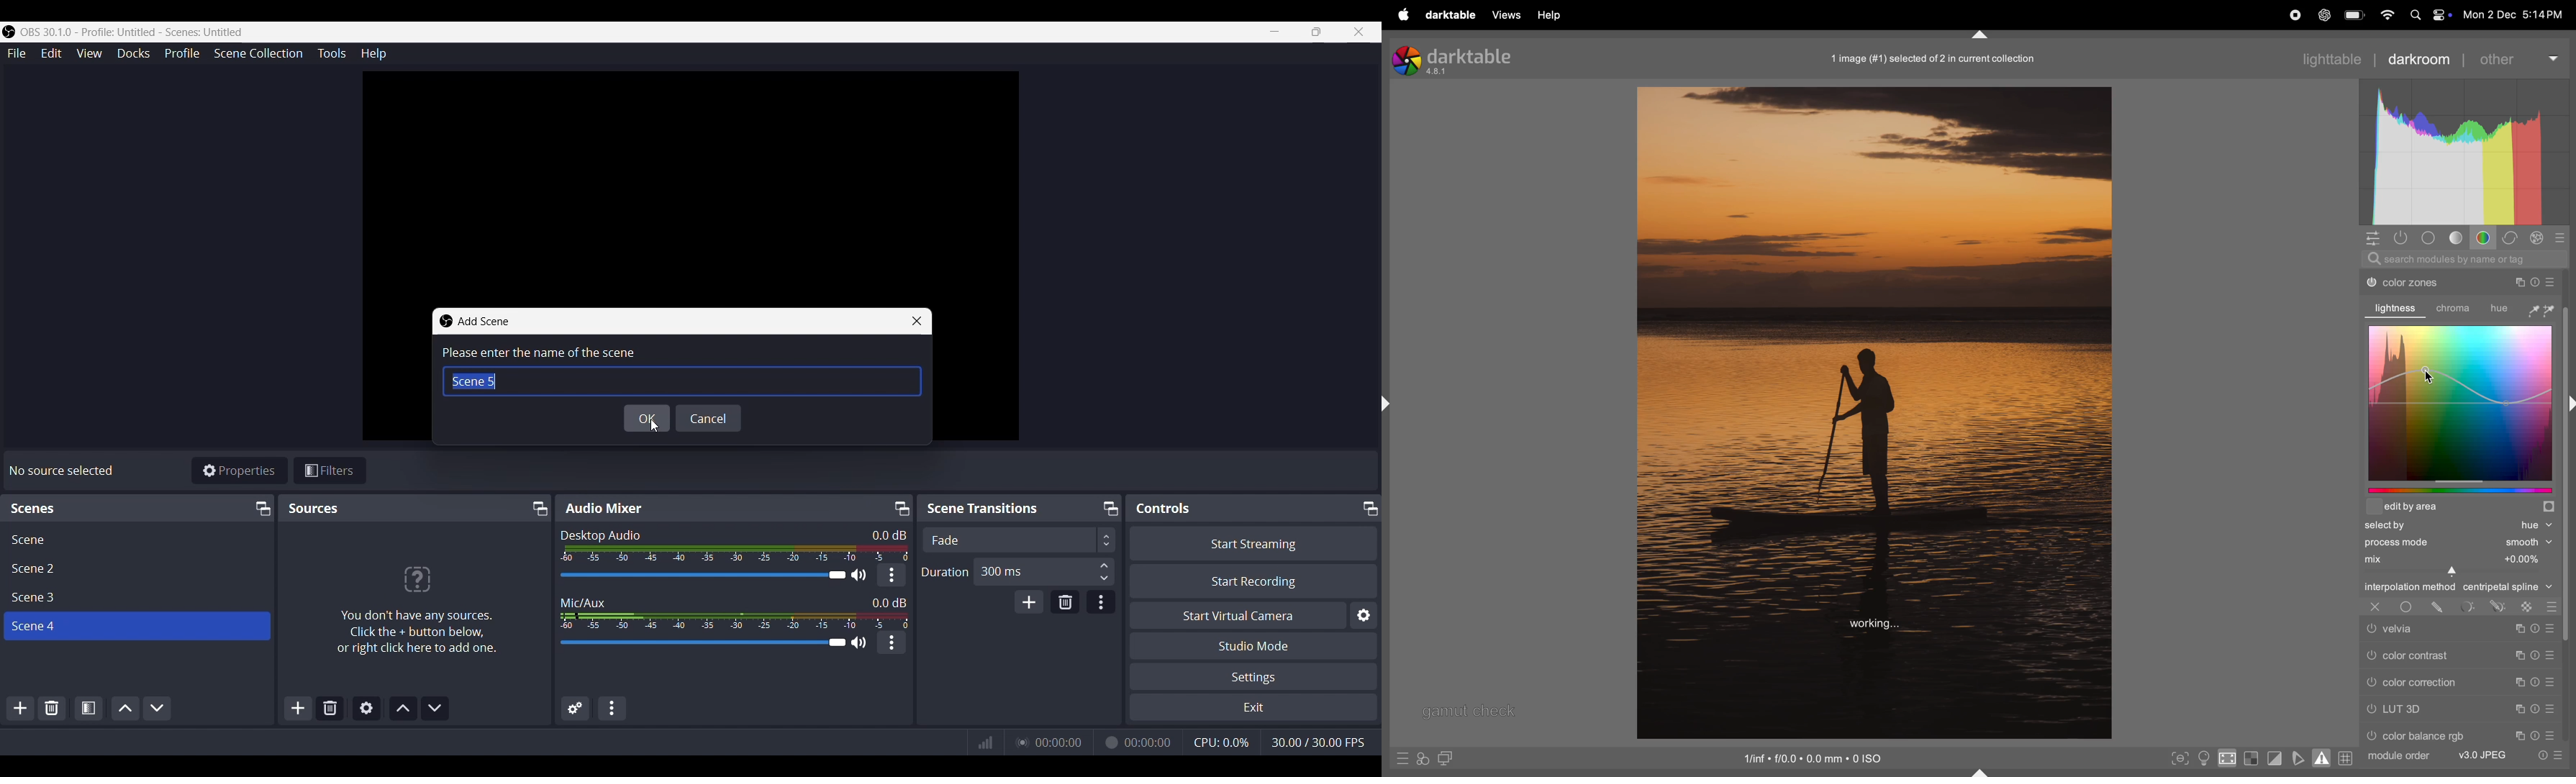  Describe the element at coordinates (1110, 509) in the screenshot. I see `Minimize` at that location.